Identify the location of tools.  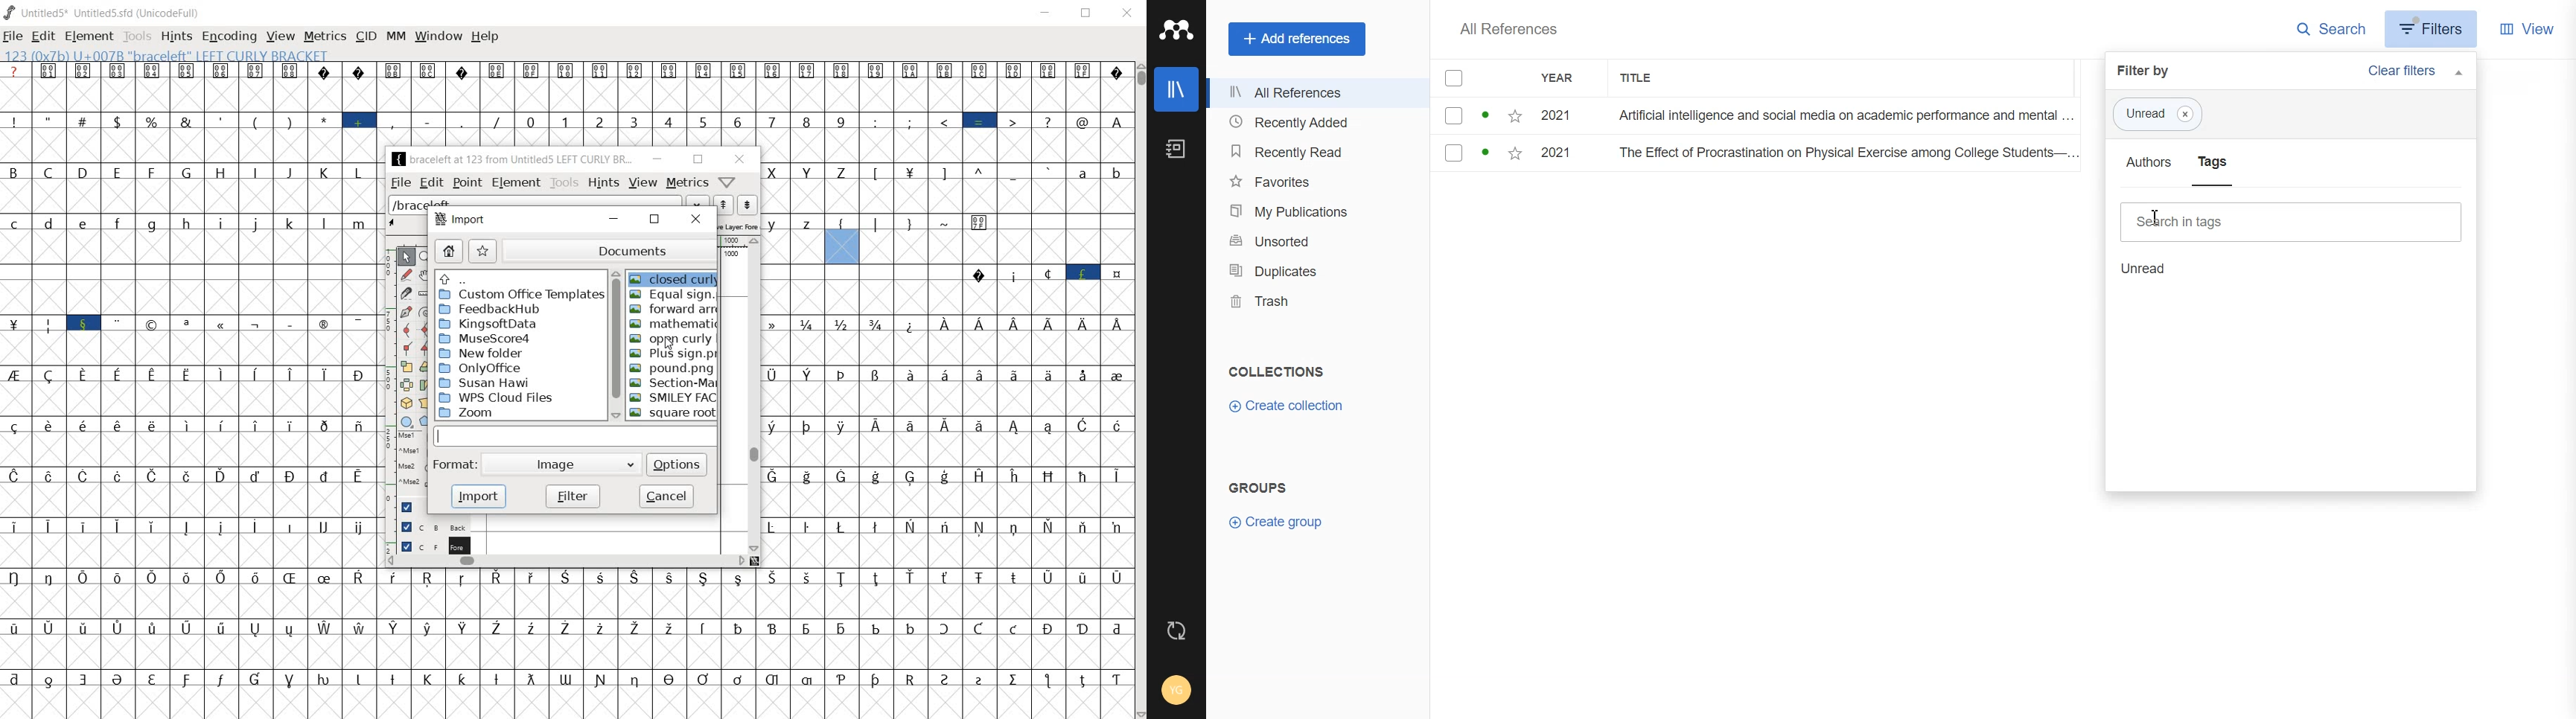
(137, 37).